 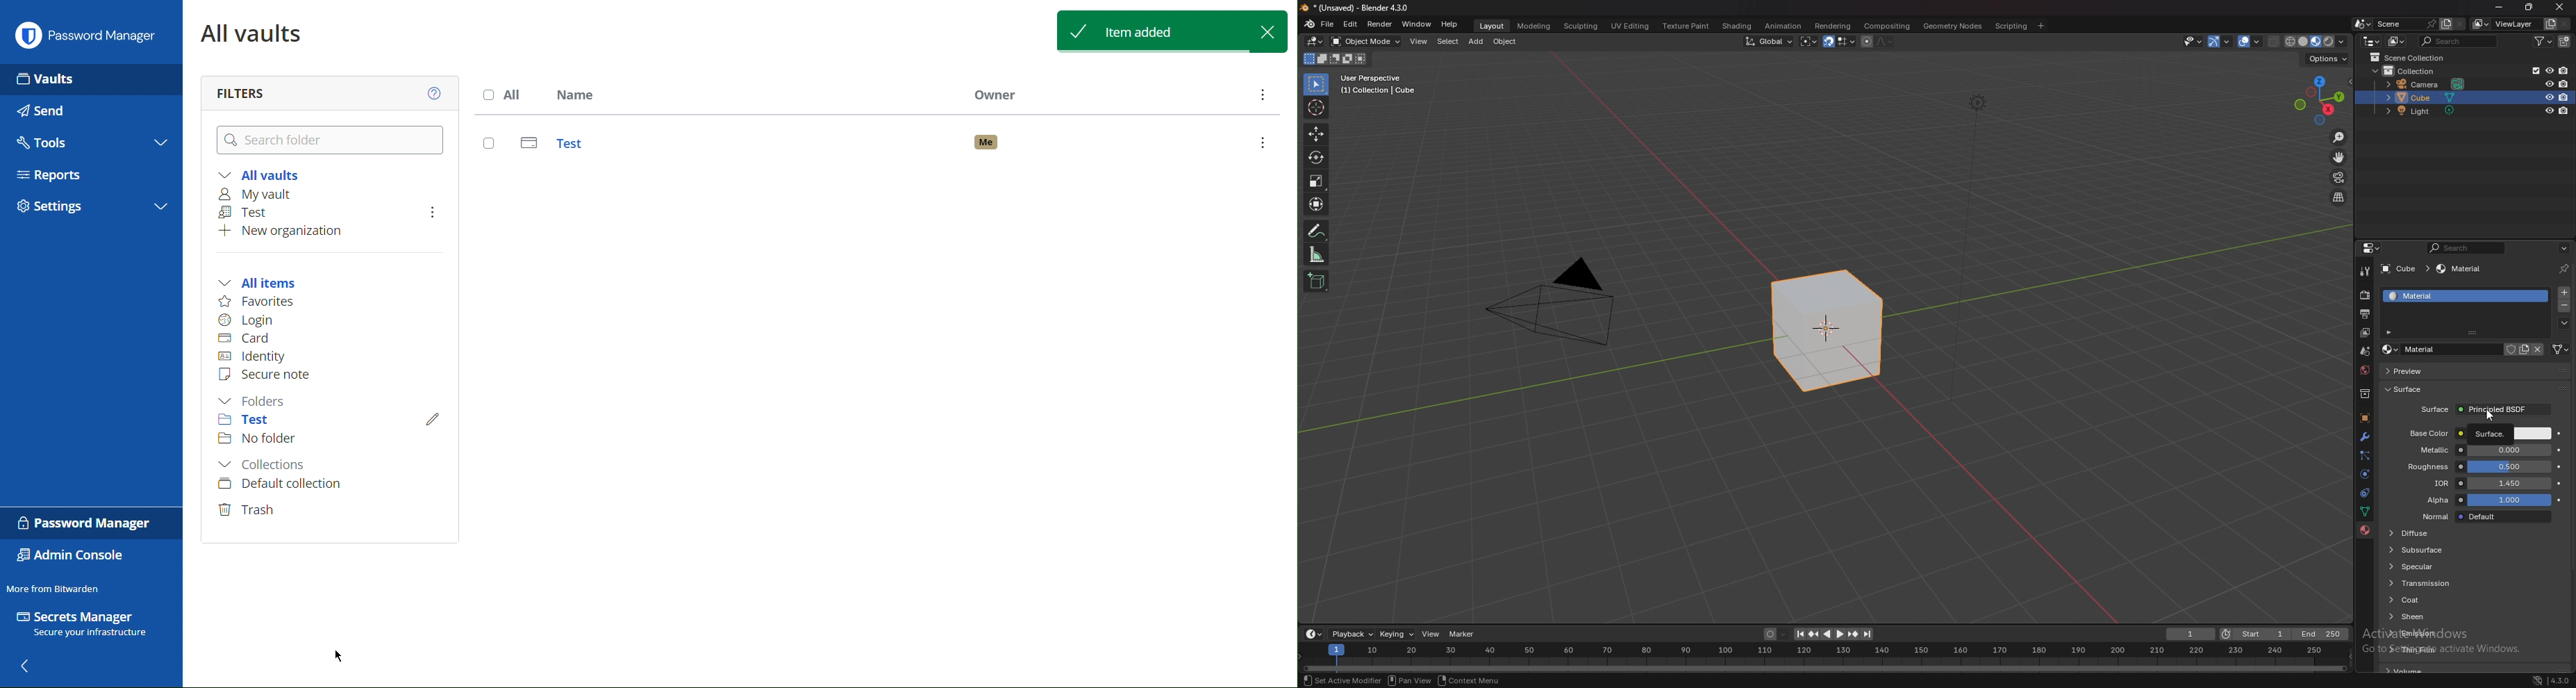 What do you see at coordinates (2426, 111) in the screenshot?
I see `light` at bounding box center [2426, 111].